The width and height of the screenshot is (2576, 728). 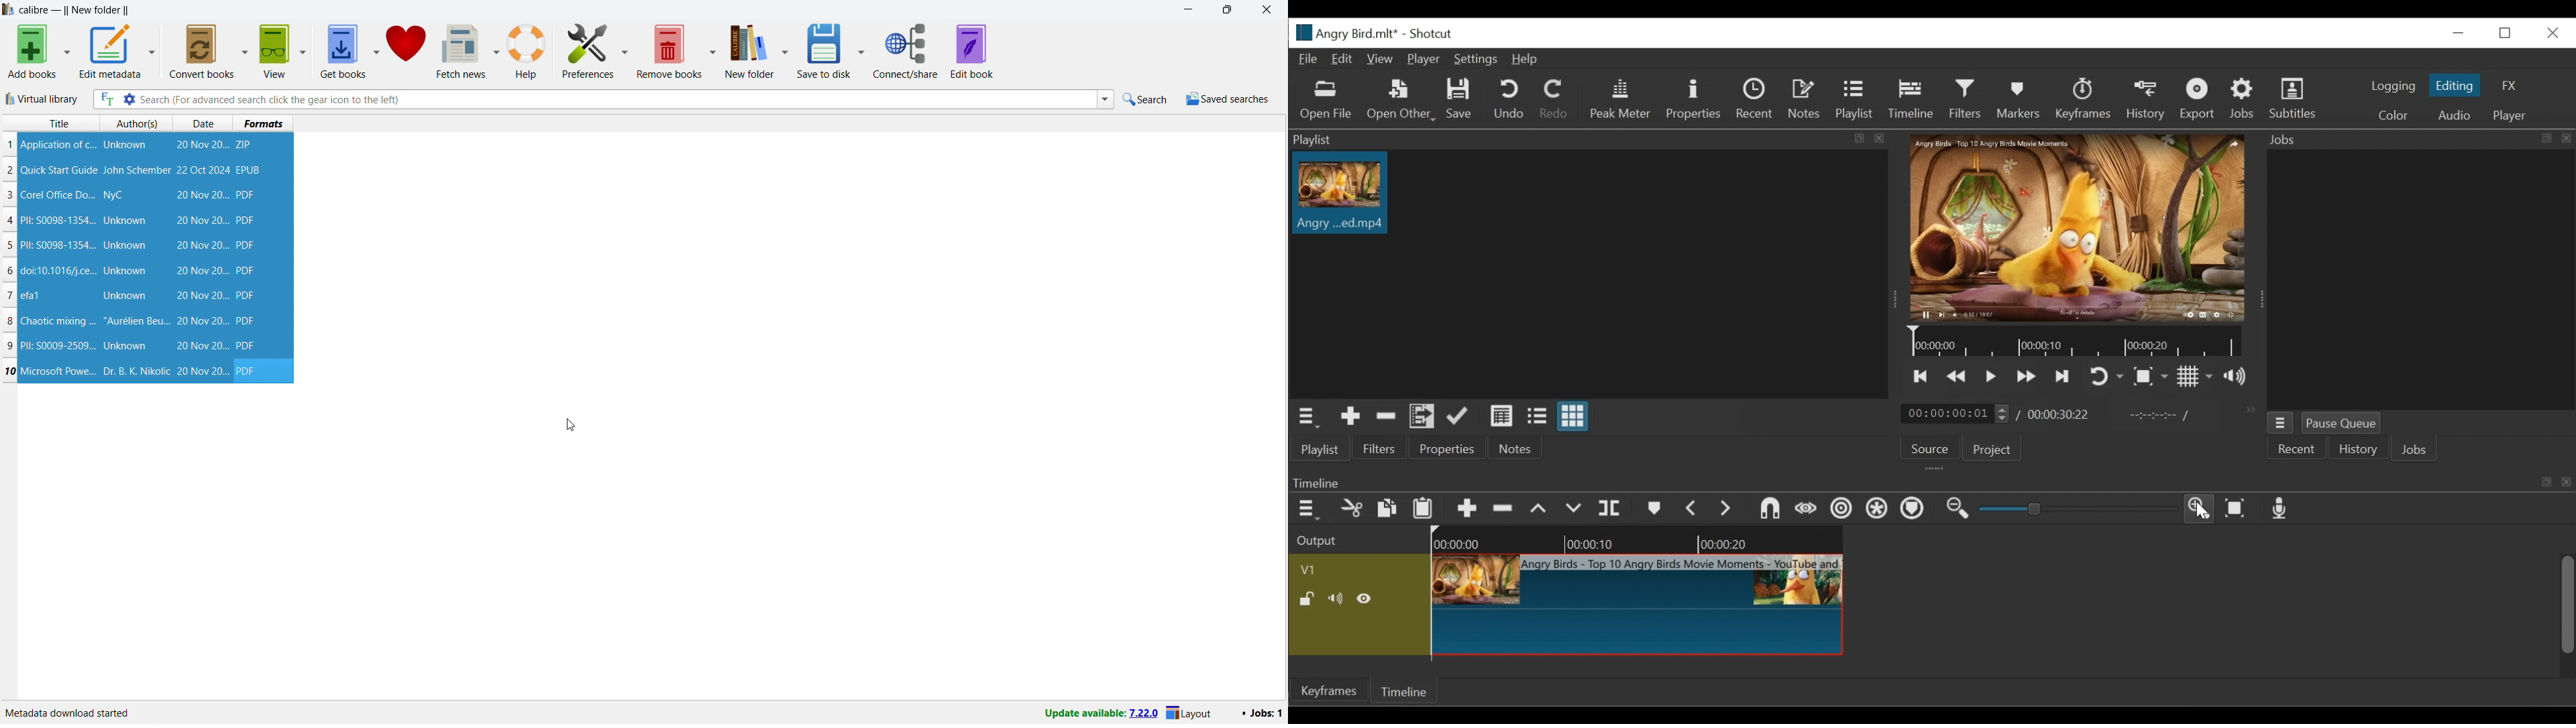 What do you see at coordinates (496, 50) in the screenshot?
I see `fetch new options` at bounding box center [496, 50].